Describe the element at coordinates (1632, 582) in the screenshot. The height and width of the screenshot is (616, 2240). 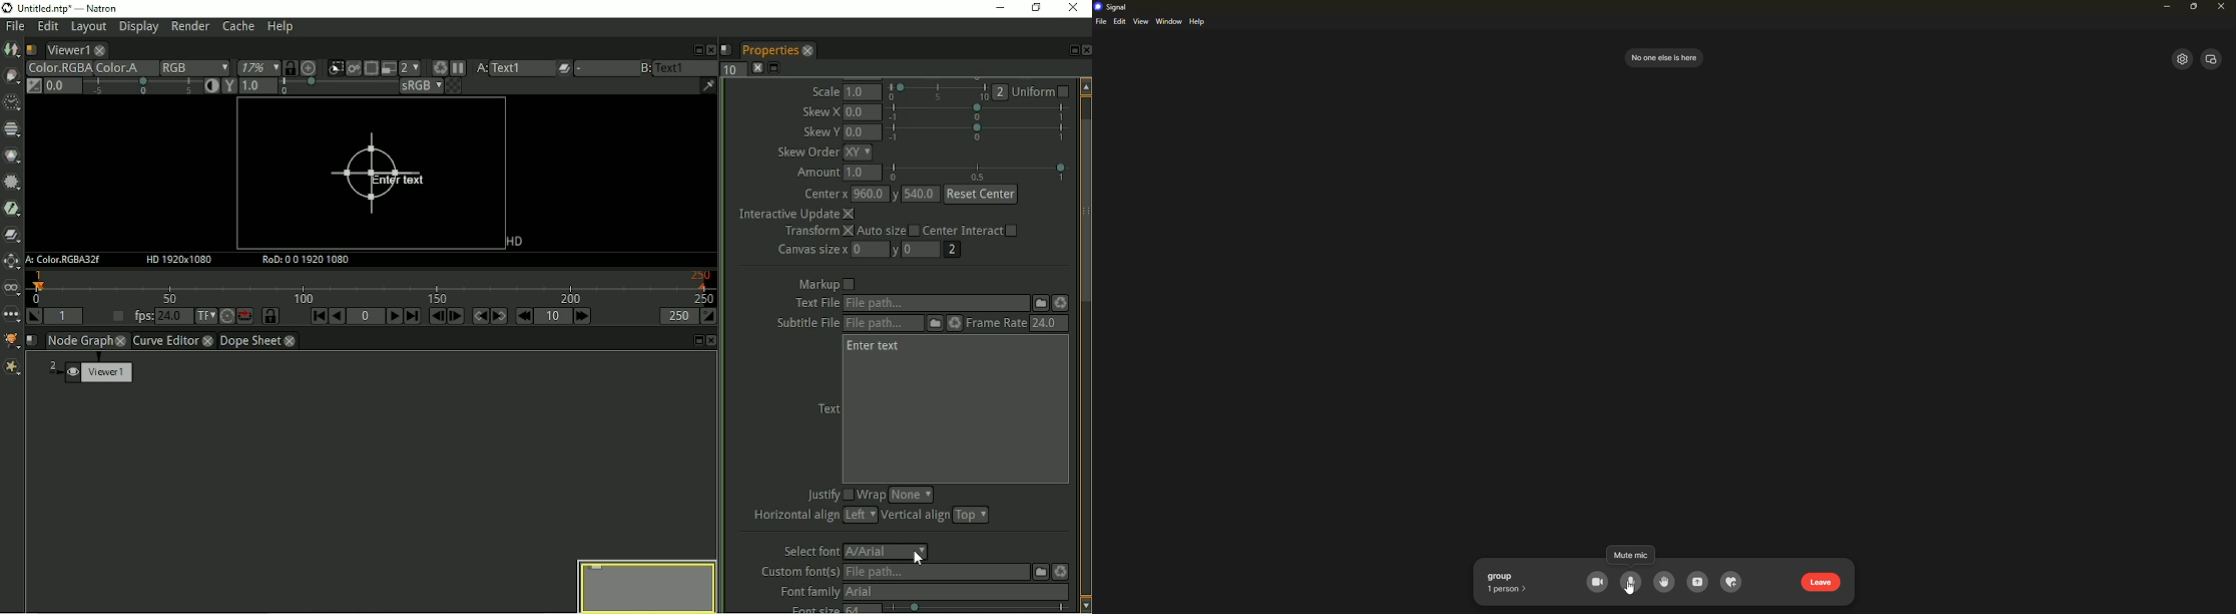
I see `mute mic` at that location.